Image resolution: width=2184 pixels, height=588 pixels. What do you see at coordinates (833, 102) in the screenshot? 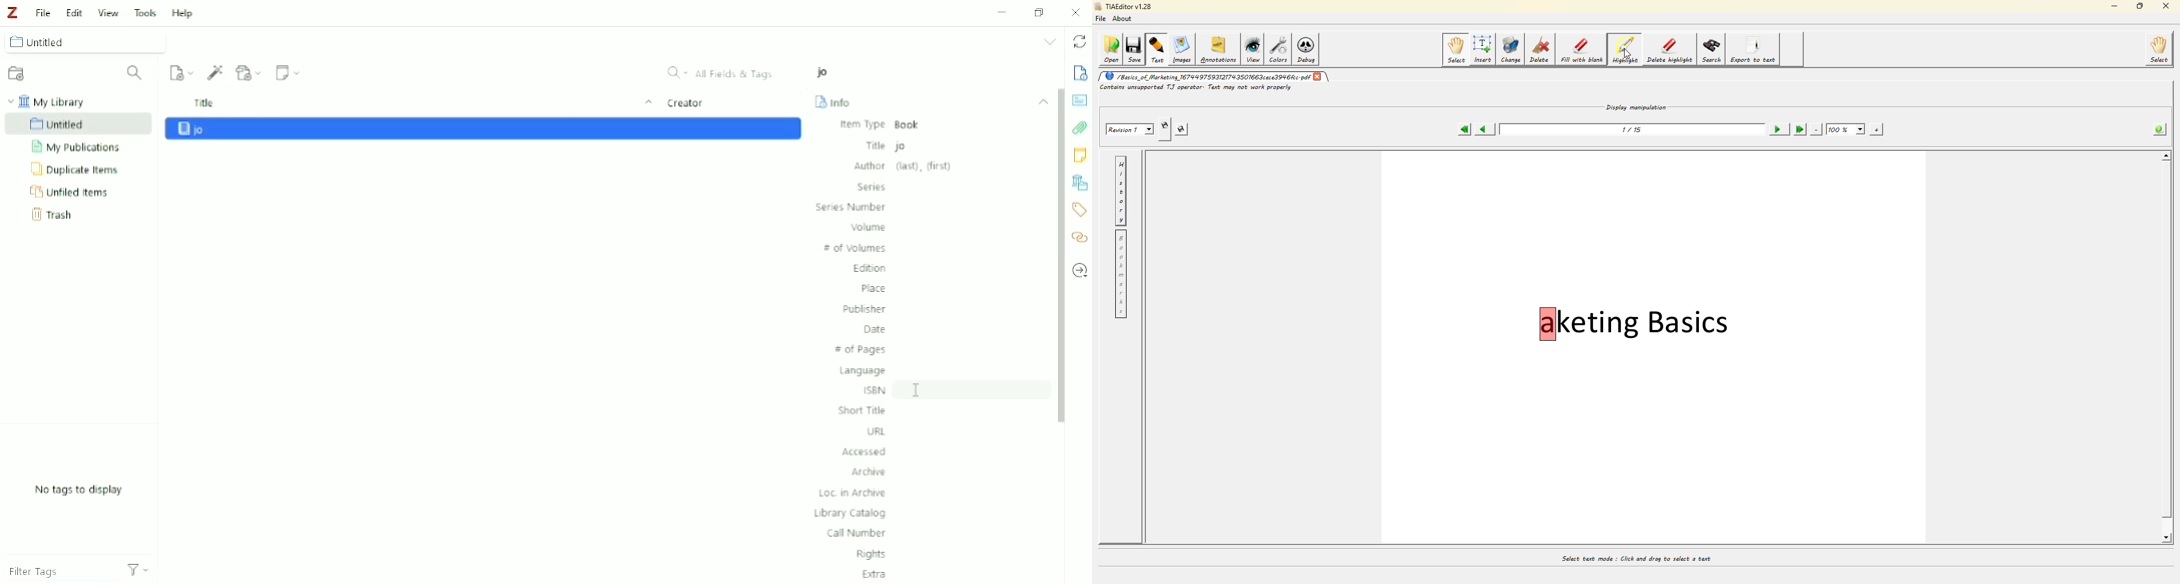
I see `Info` at bounding box center [833, 102].